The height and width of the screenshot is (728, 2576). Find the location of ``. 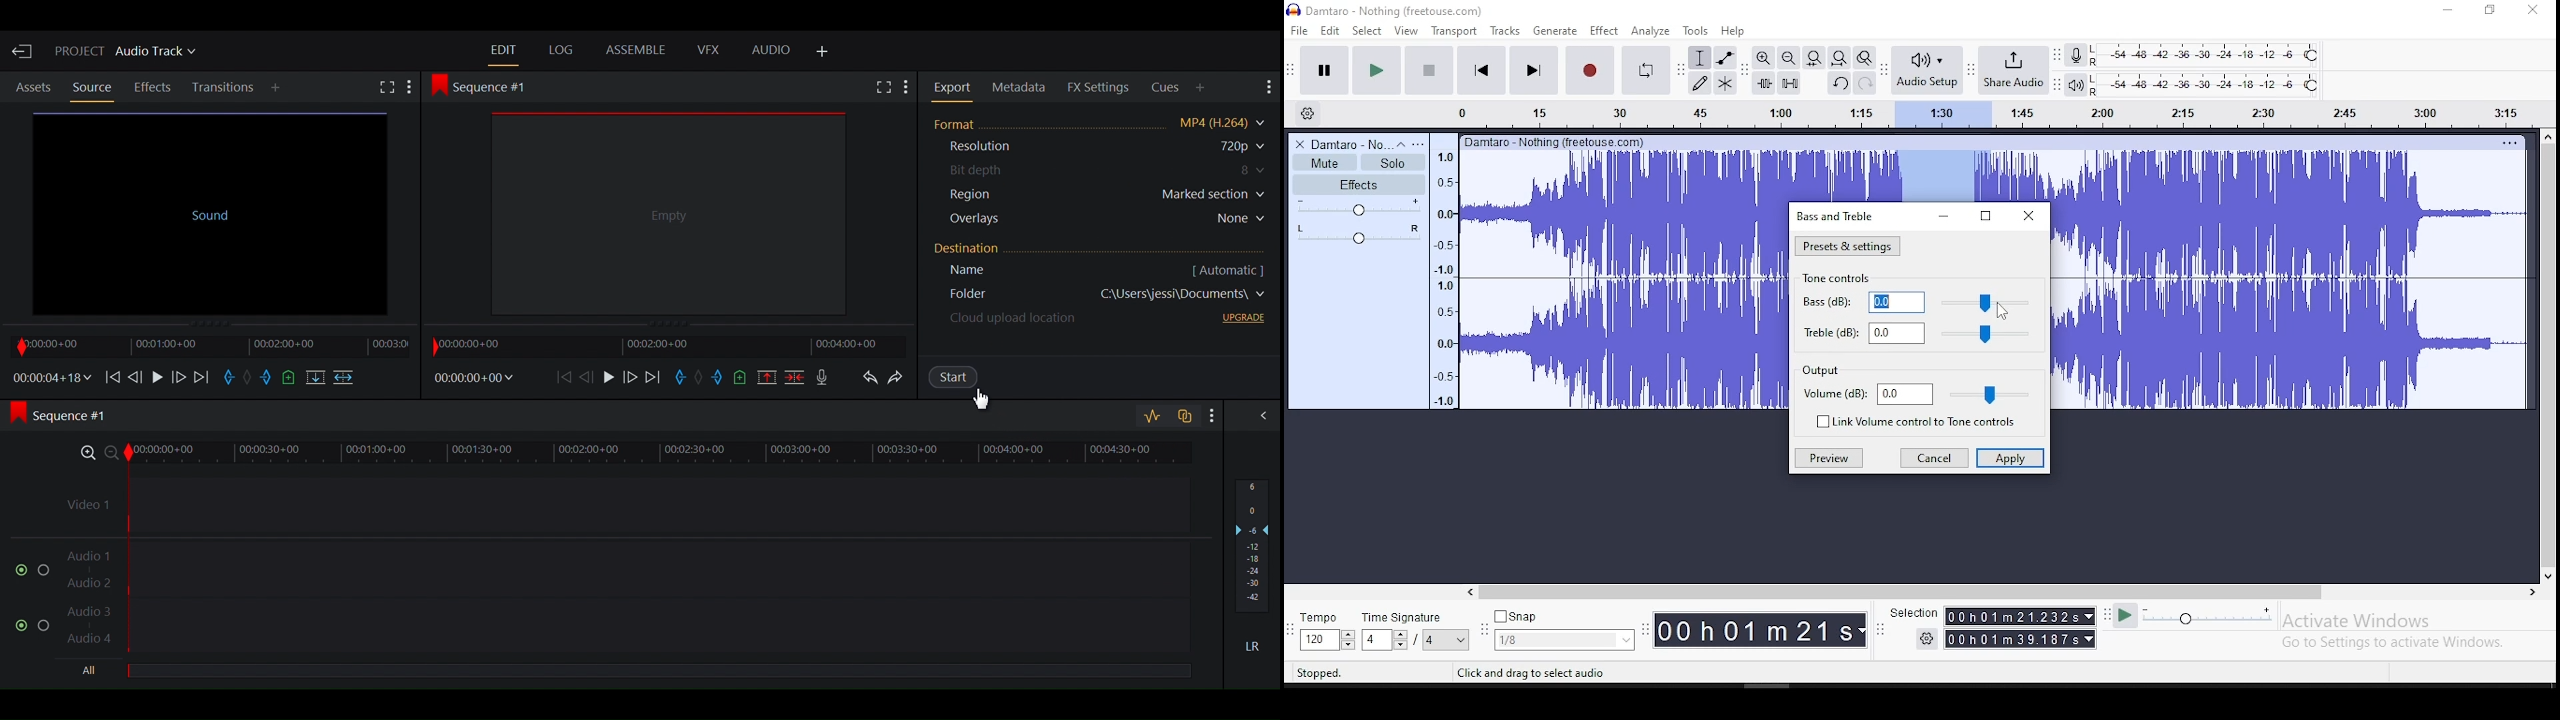

 is located at coordinates (1291, 68).